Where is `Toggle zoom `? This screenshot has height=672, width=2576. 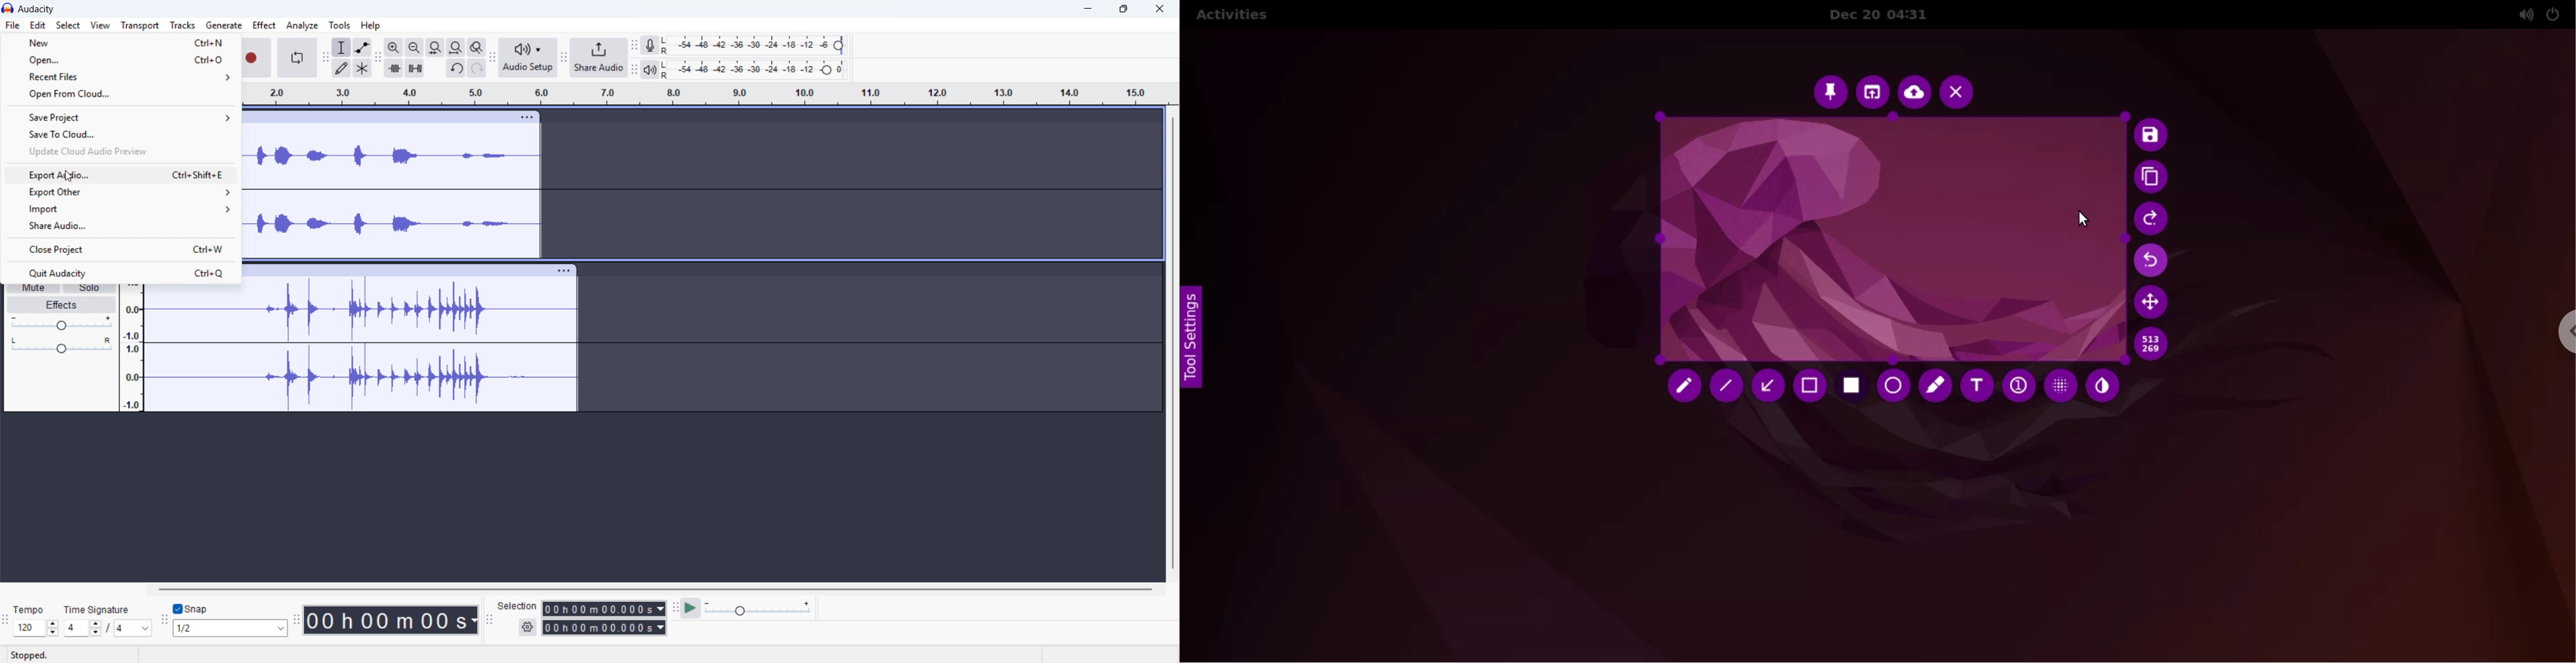
Toggle zoom  is located at coordinates (477, 47).